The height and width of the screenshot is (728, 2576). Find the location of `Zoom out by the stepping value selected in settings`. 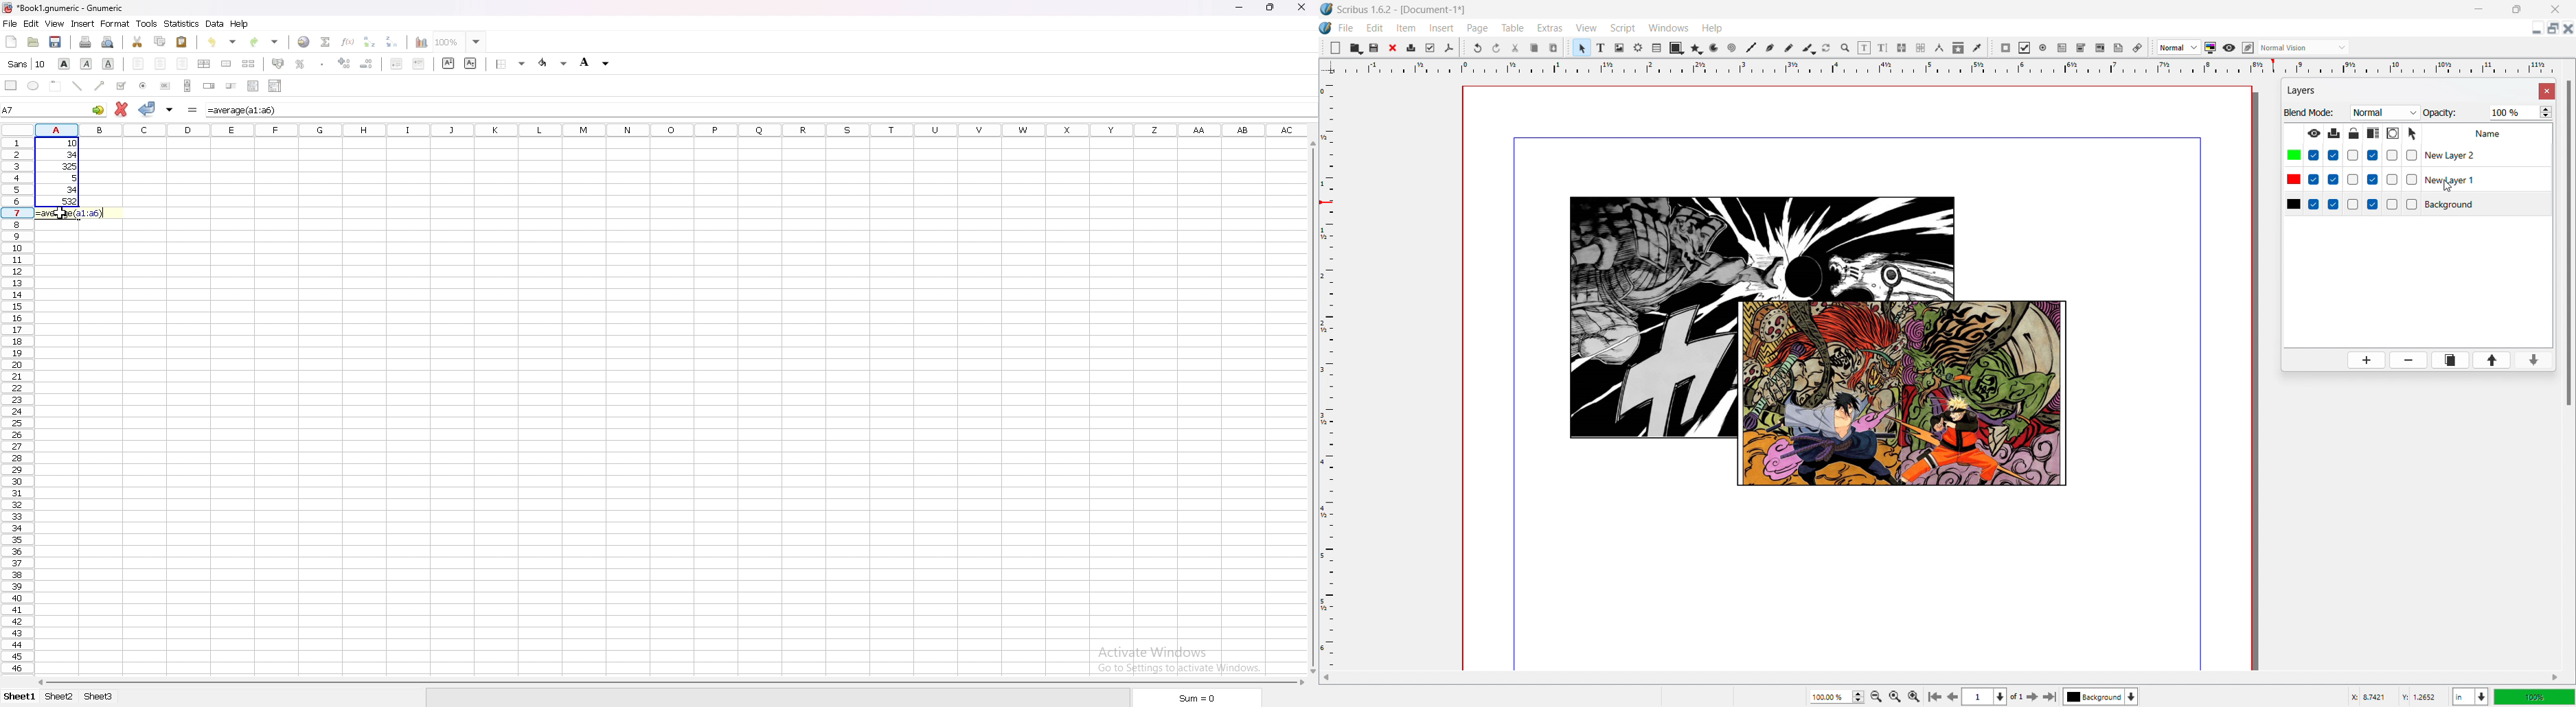

Zoom out by the stepping value selected in settings is located at coordinates (1913, 695).